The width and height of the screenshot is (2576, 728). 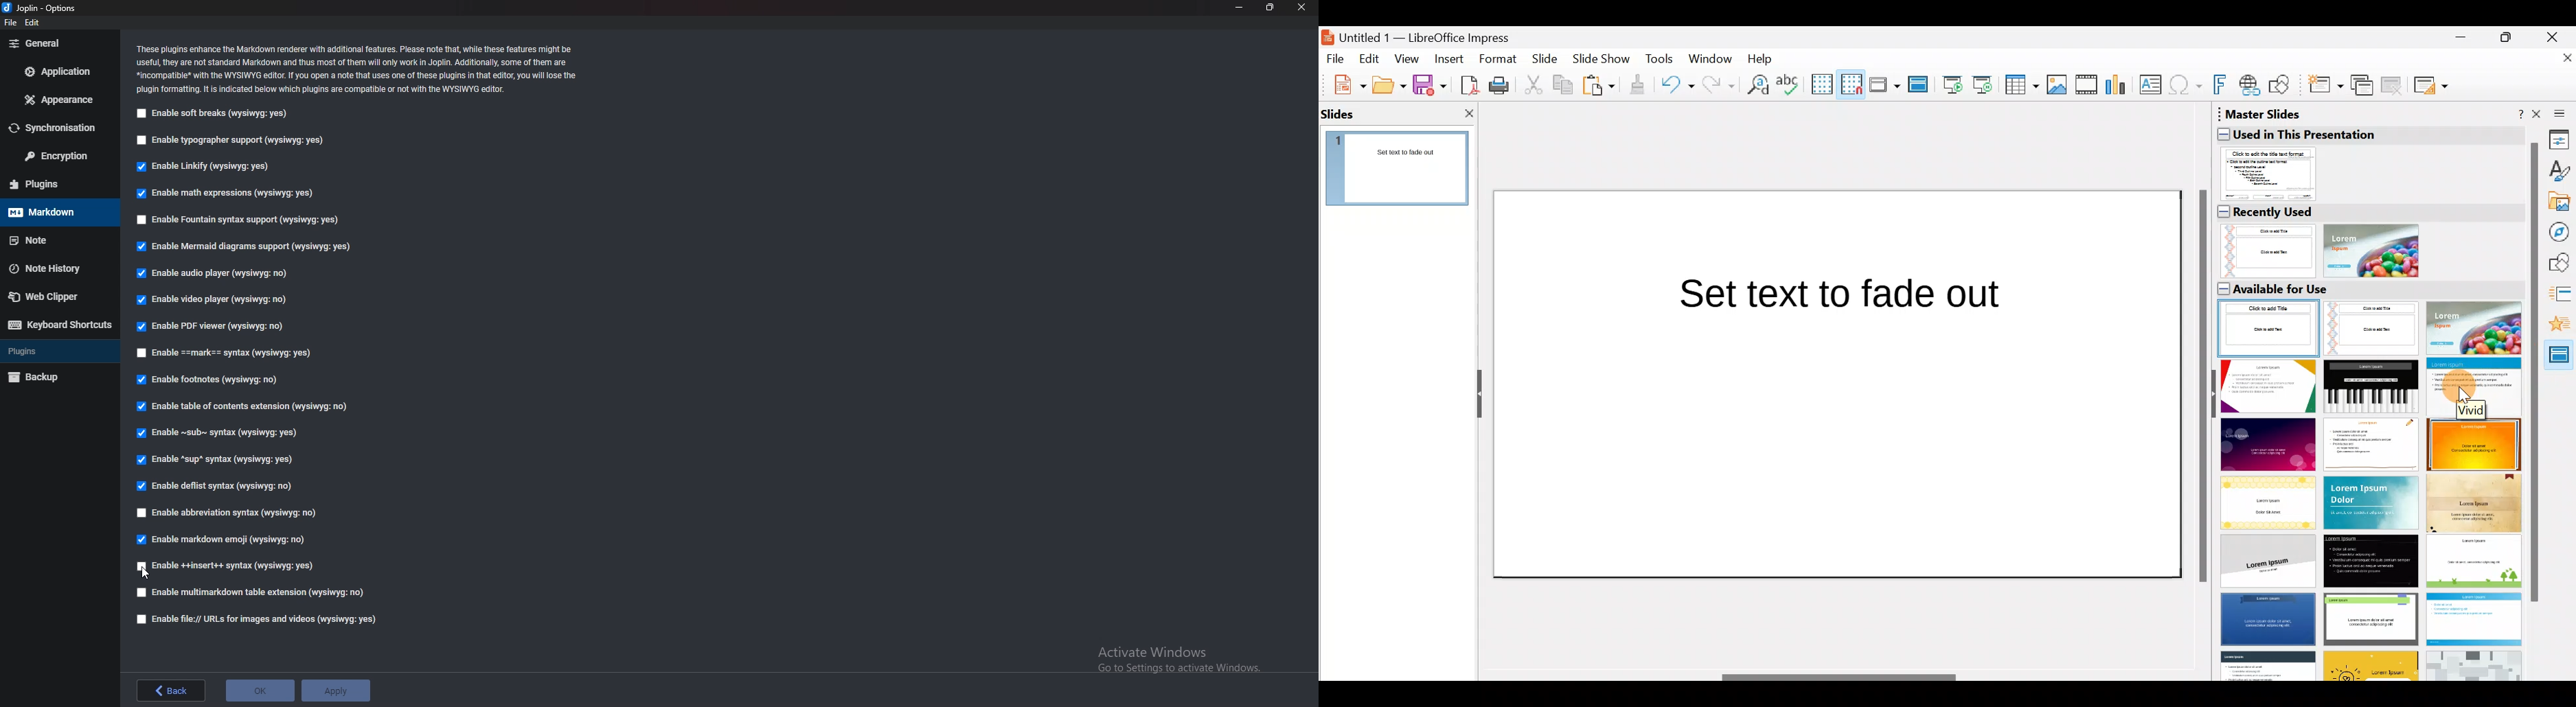 I want to click on Enable soft breaks, so click(x=211, y=114).